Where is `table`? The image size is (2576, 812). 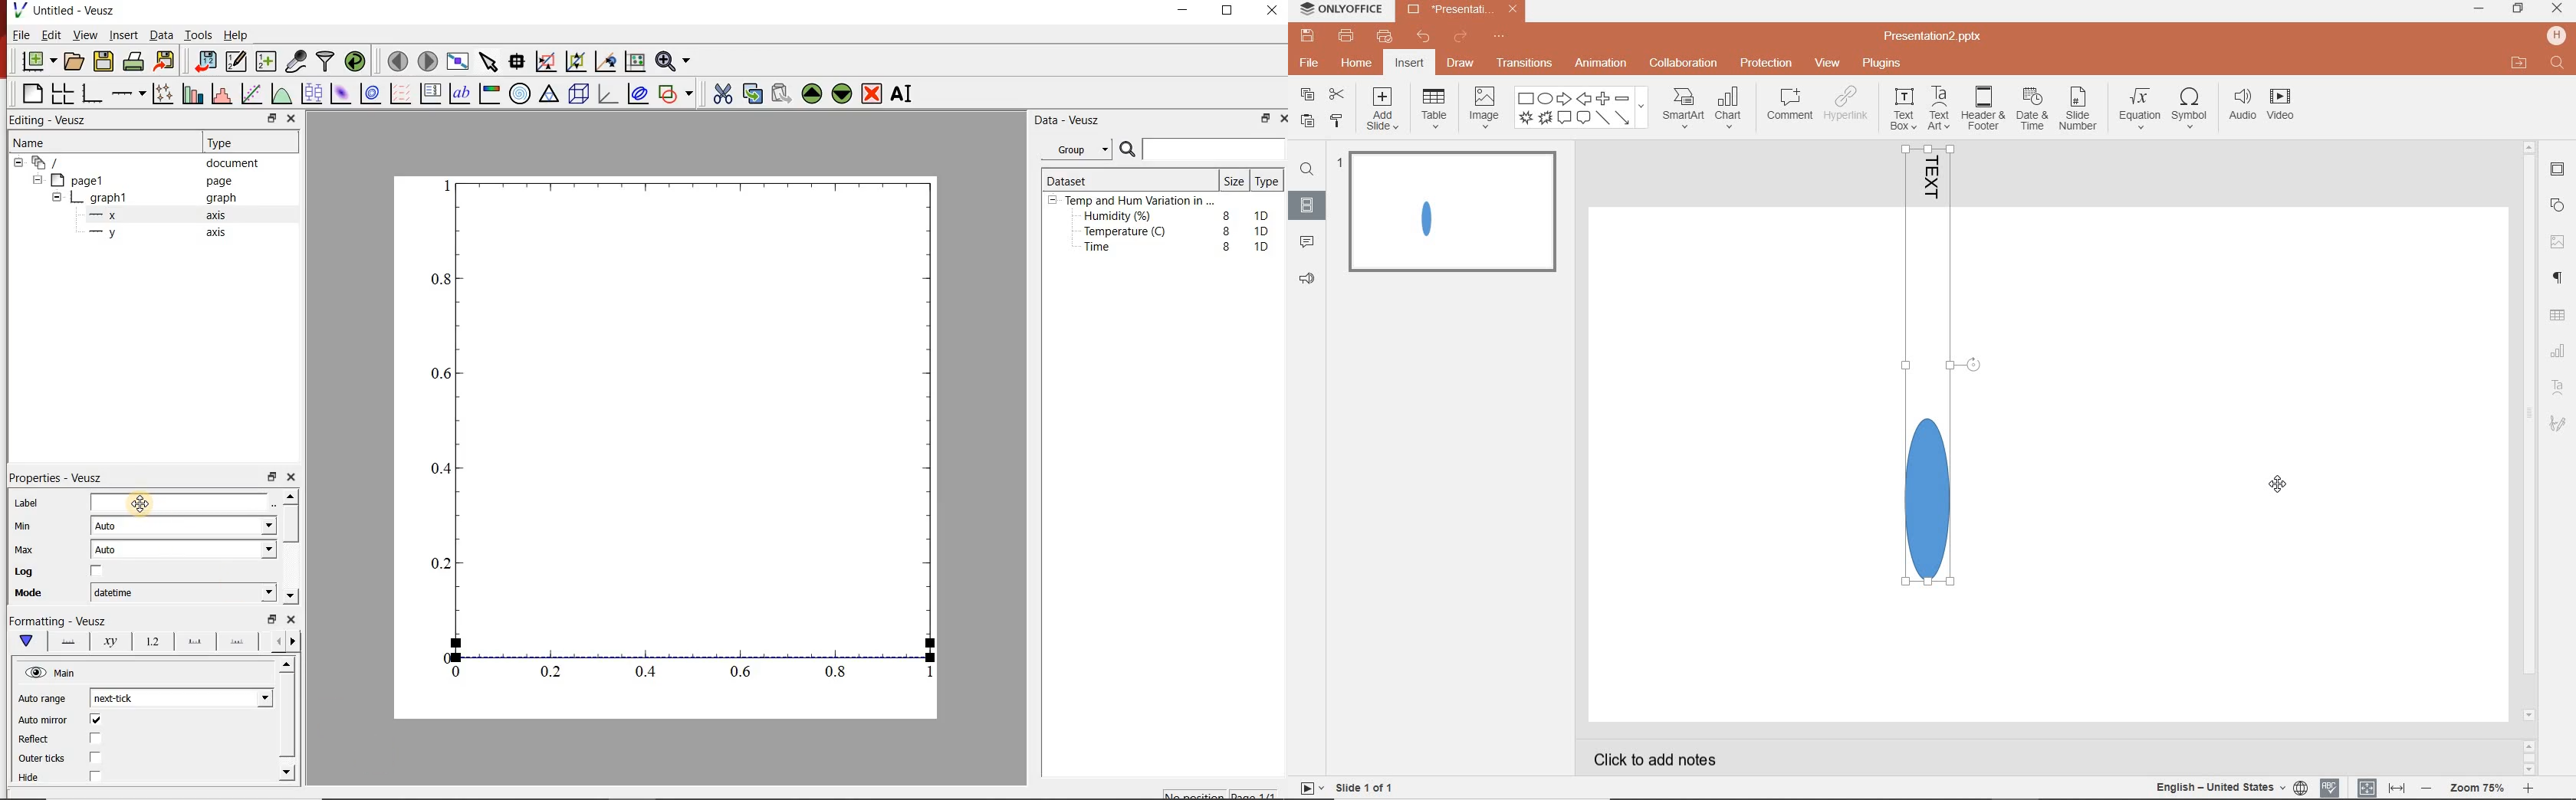
table is located at coordinates (1432, 109).